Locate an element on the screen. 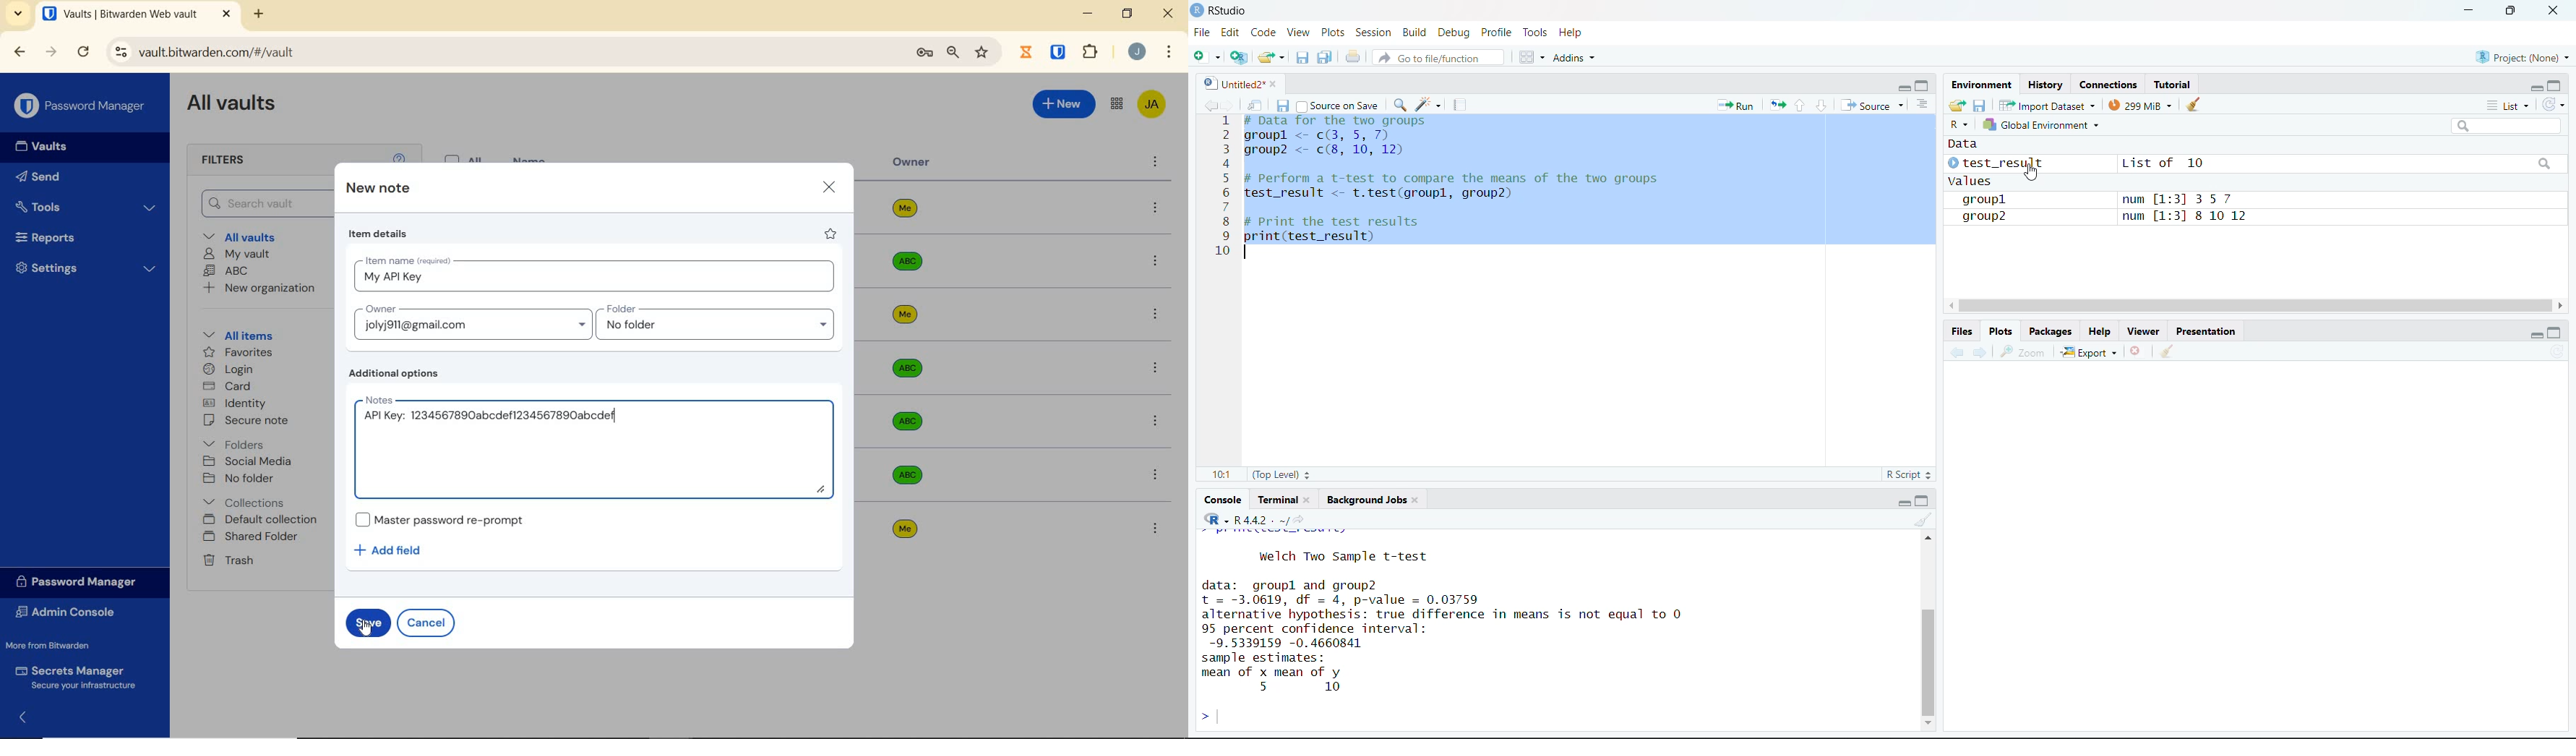 This screenshot has height=756, width=2576. Collections is located at coordinates (247, 500).